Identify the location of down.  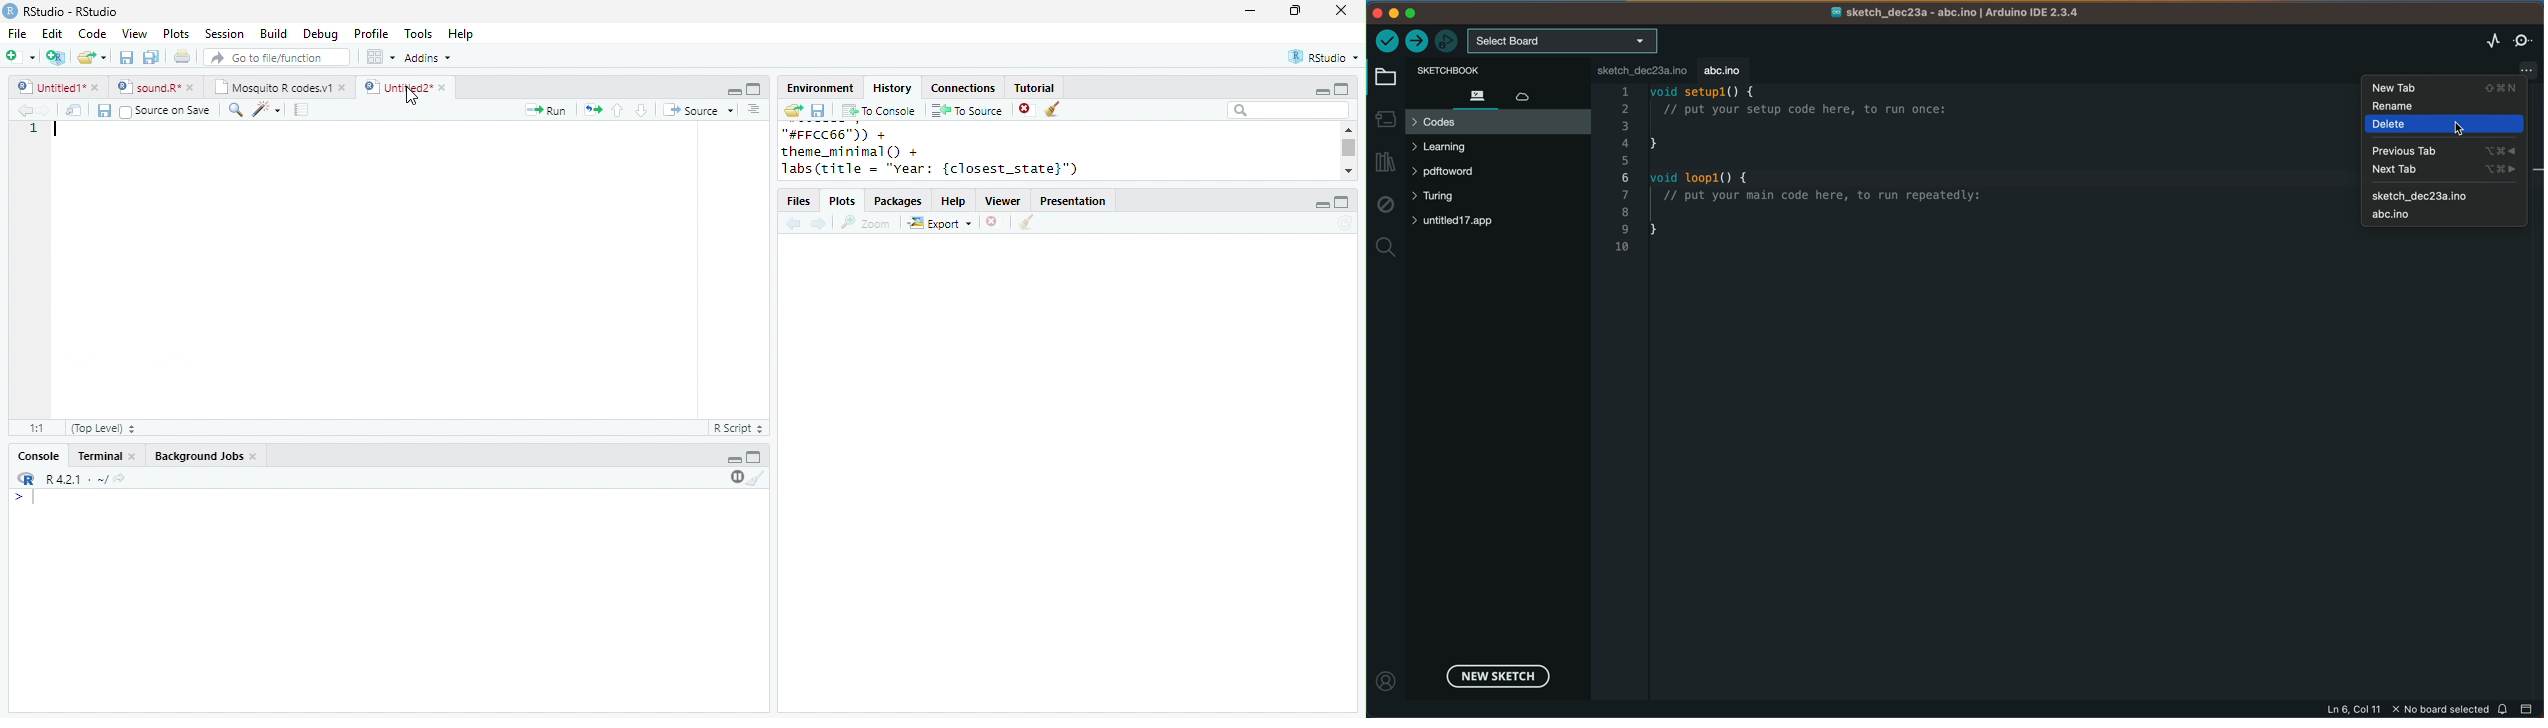
(640, 110).